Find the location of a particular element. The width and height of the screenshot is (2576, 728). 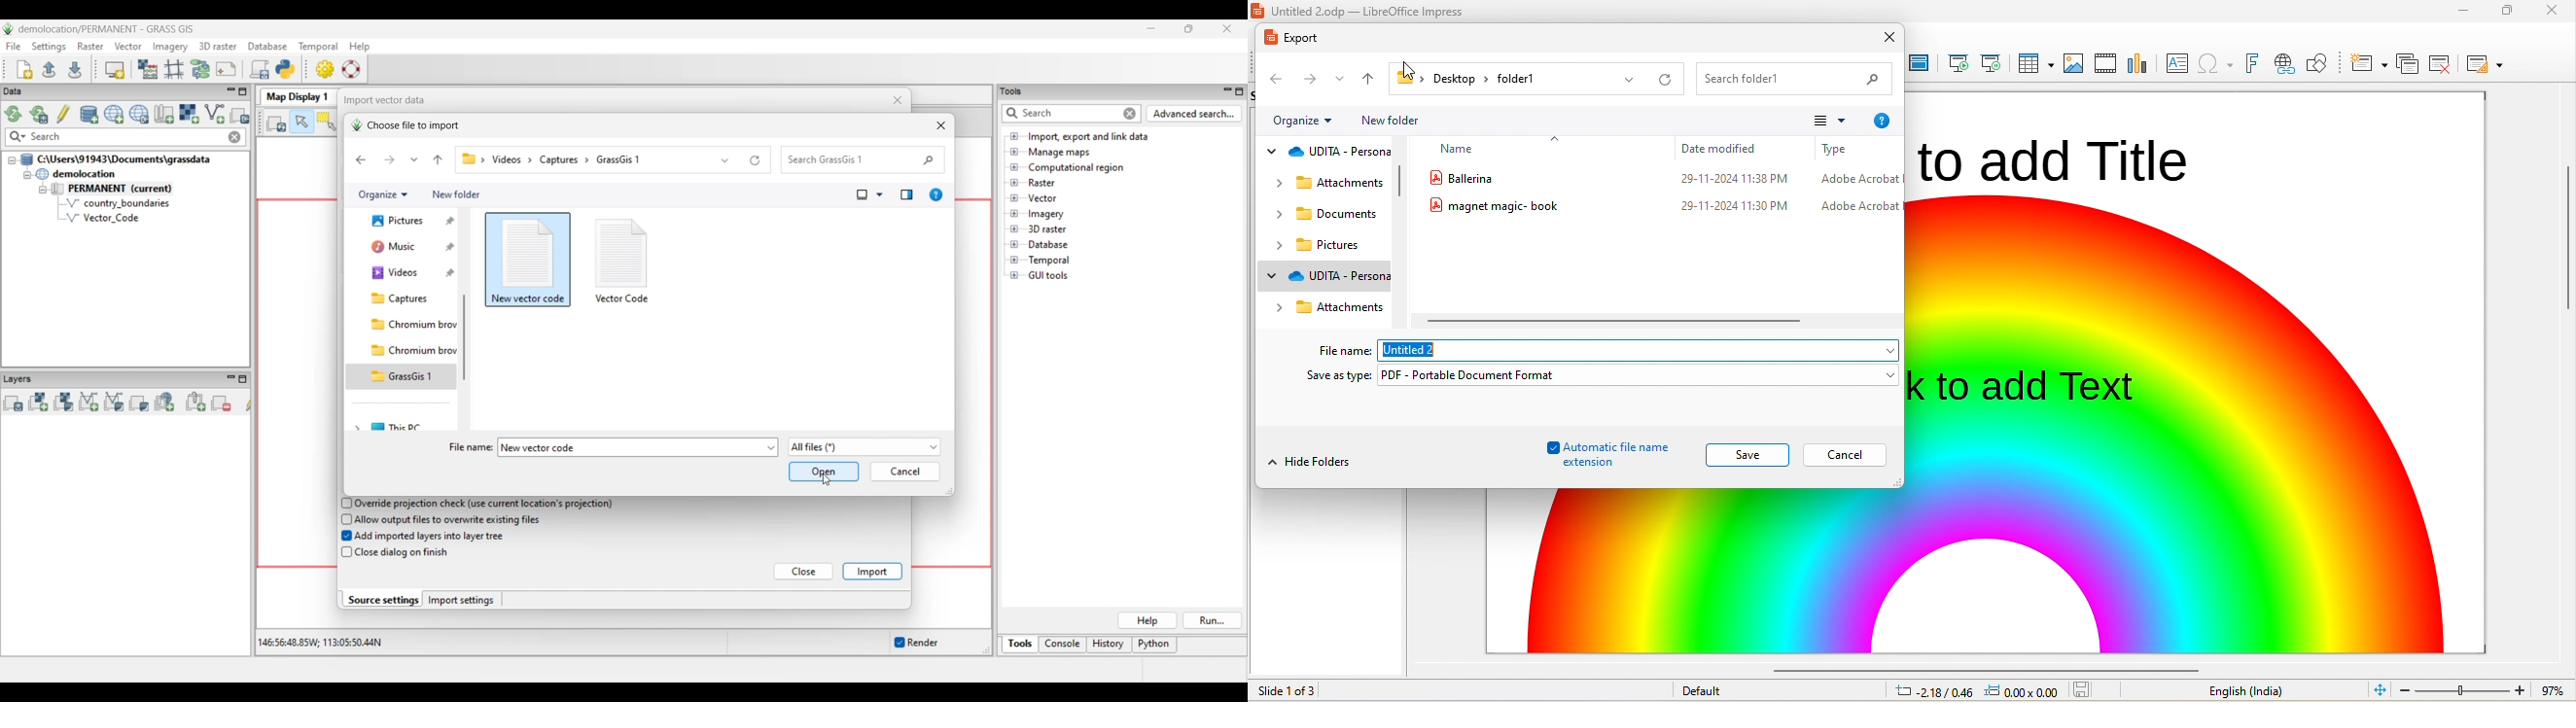

drop down is located at coordinates (1844, 122).